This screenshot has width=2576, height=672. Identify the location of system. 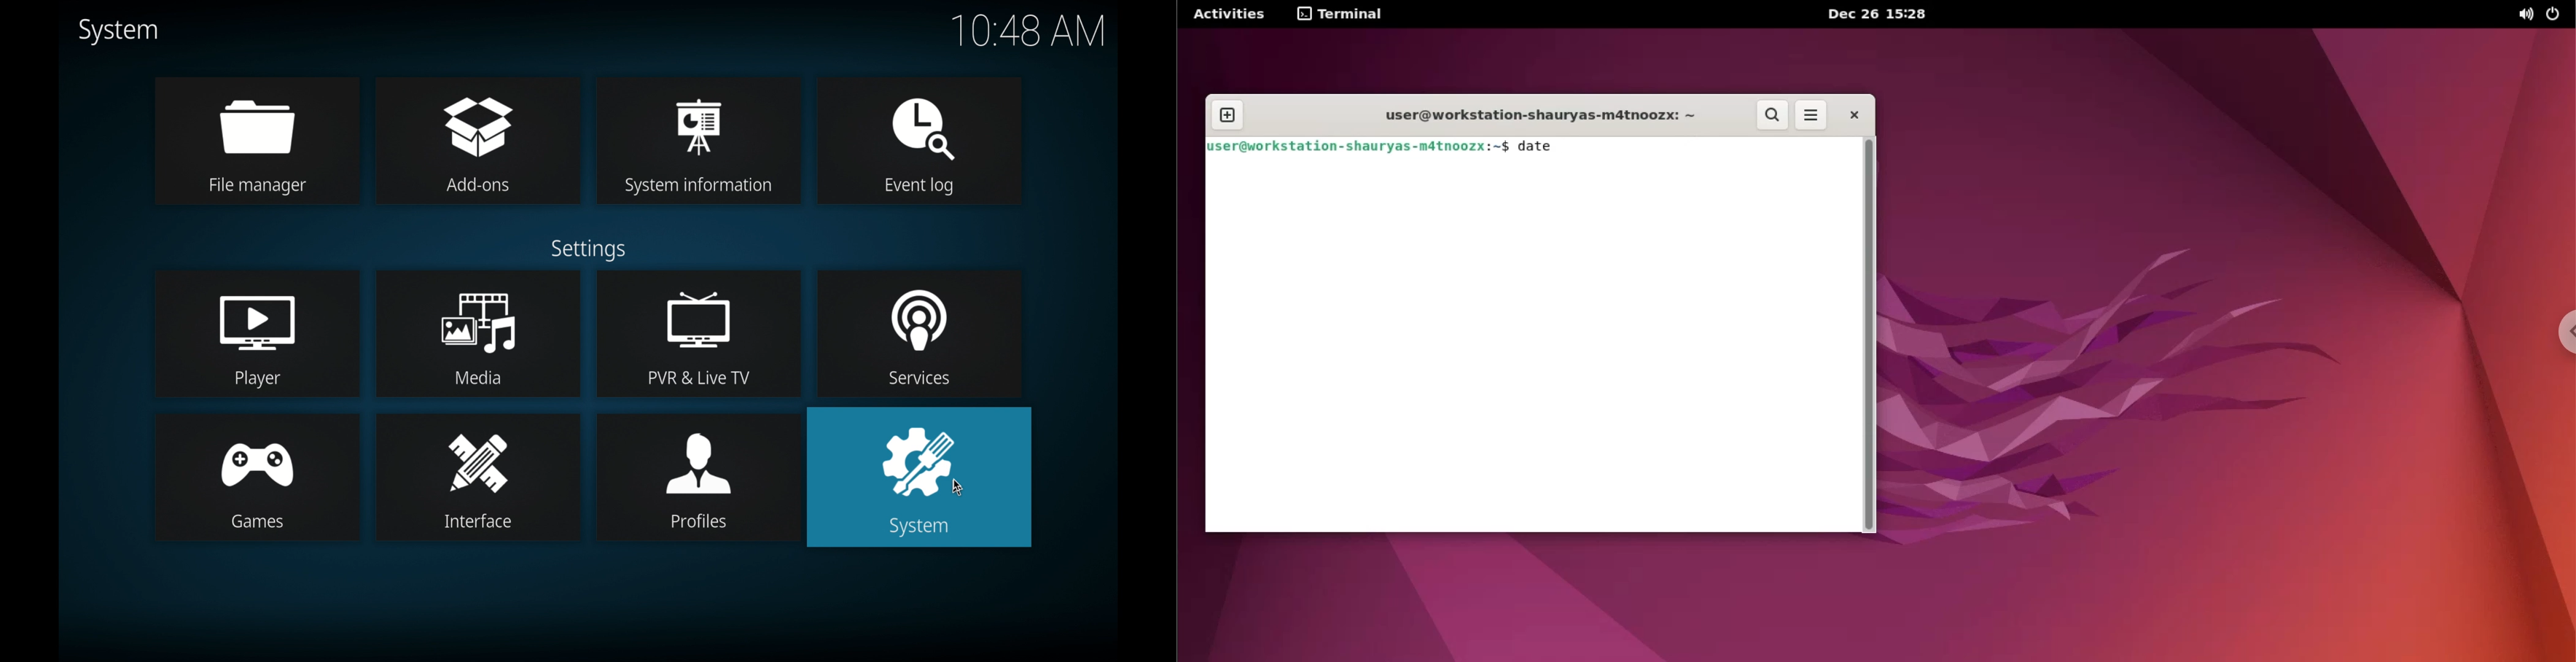
(120, 32).